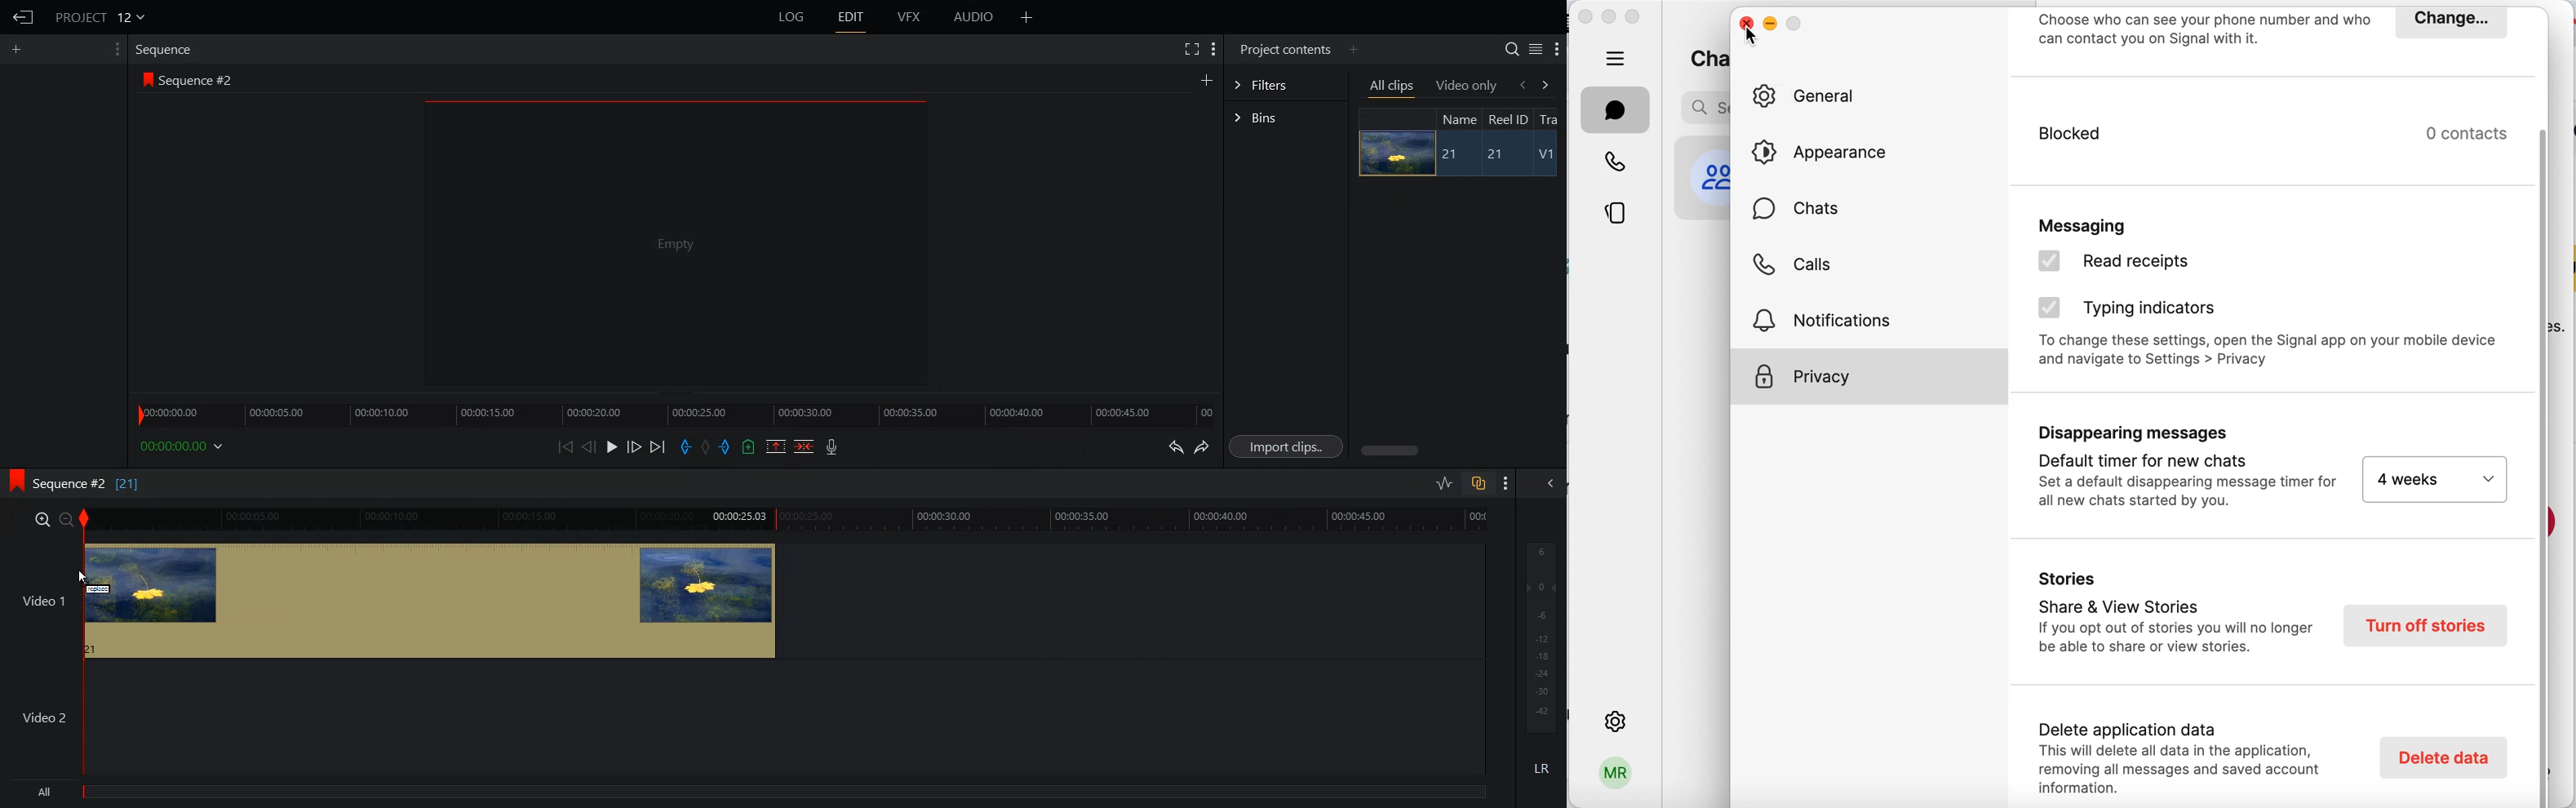  Describe the element at coordinates (1585, 19) in the screenshot. I see `close` at that location.